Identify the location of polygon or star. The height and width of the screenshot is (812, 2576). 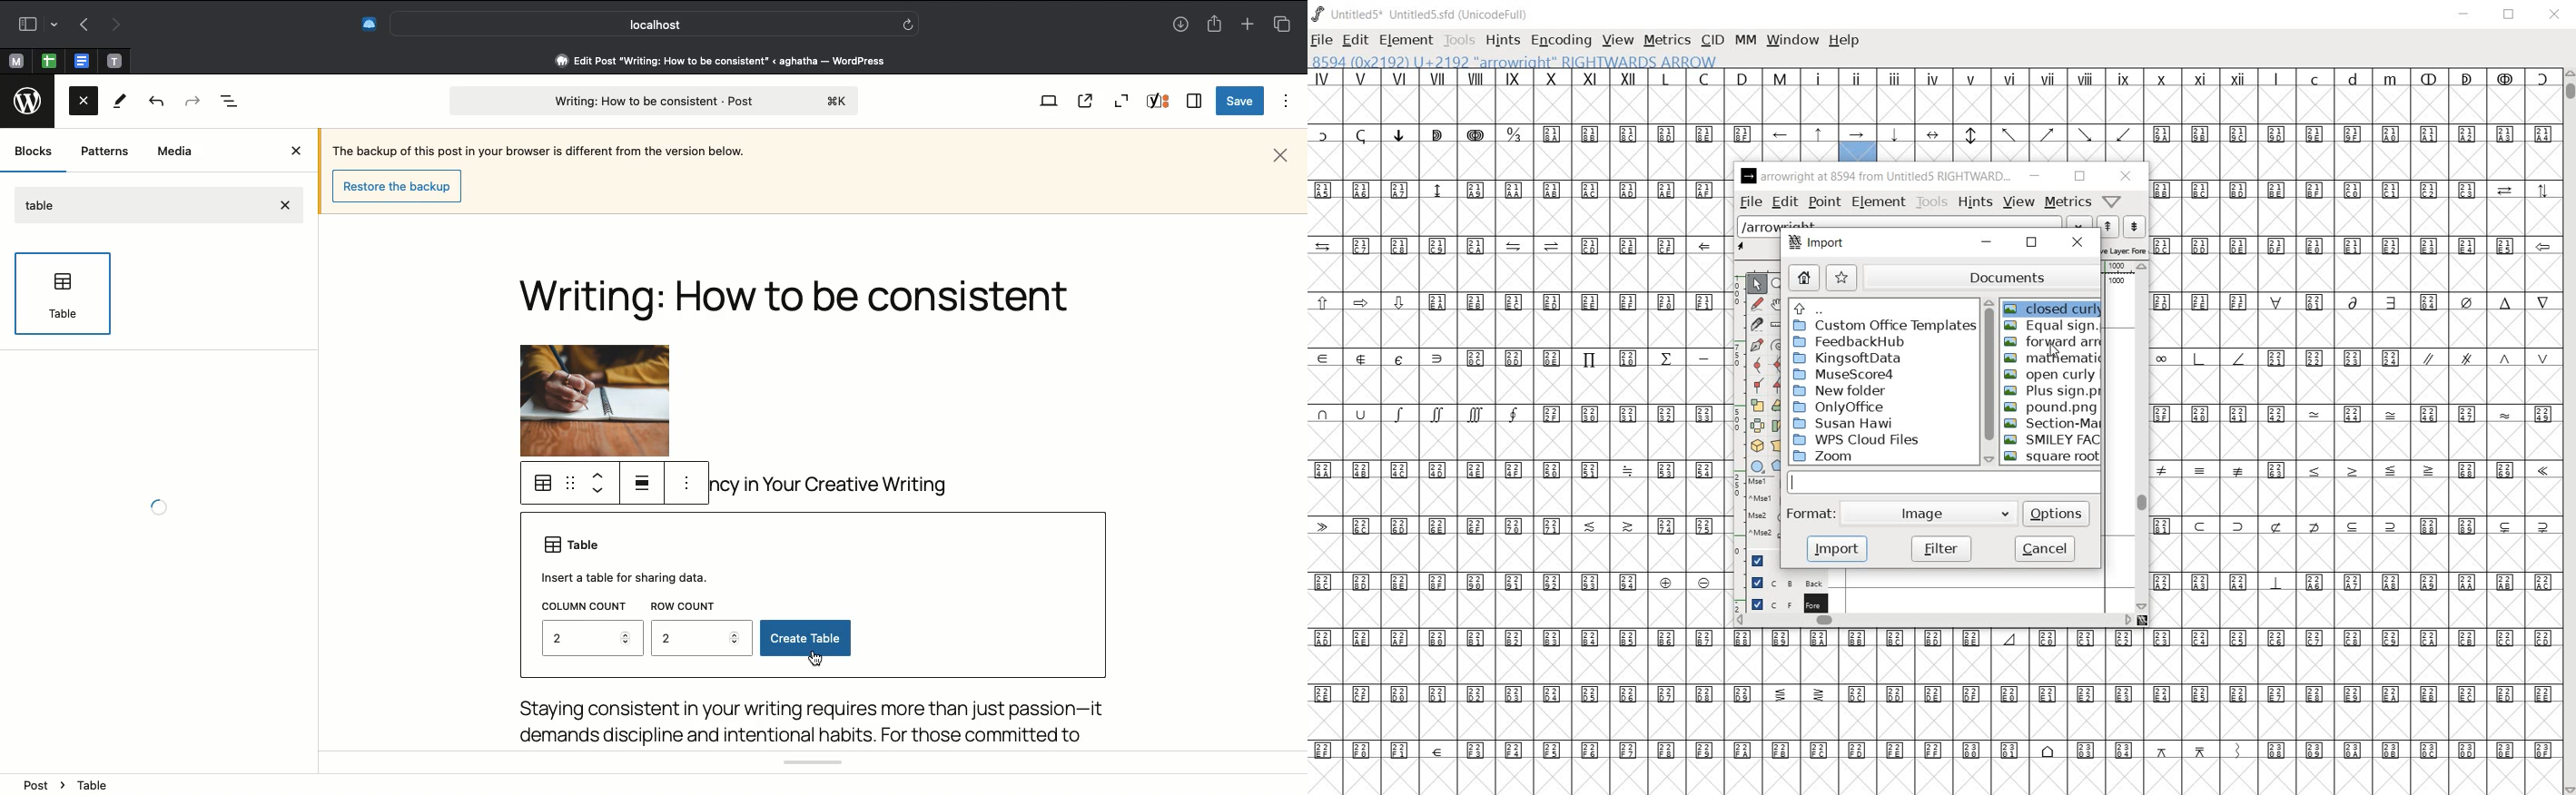
(1778, 466).